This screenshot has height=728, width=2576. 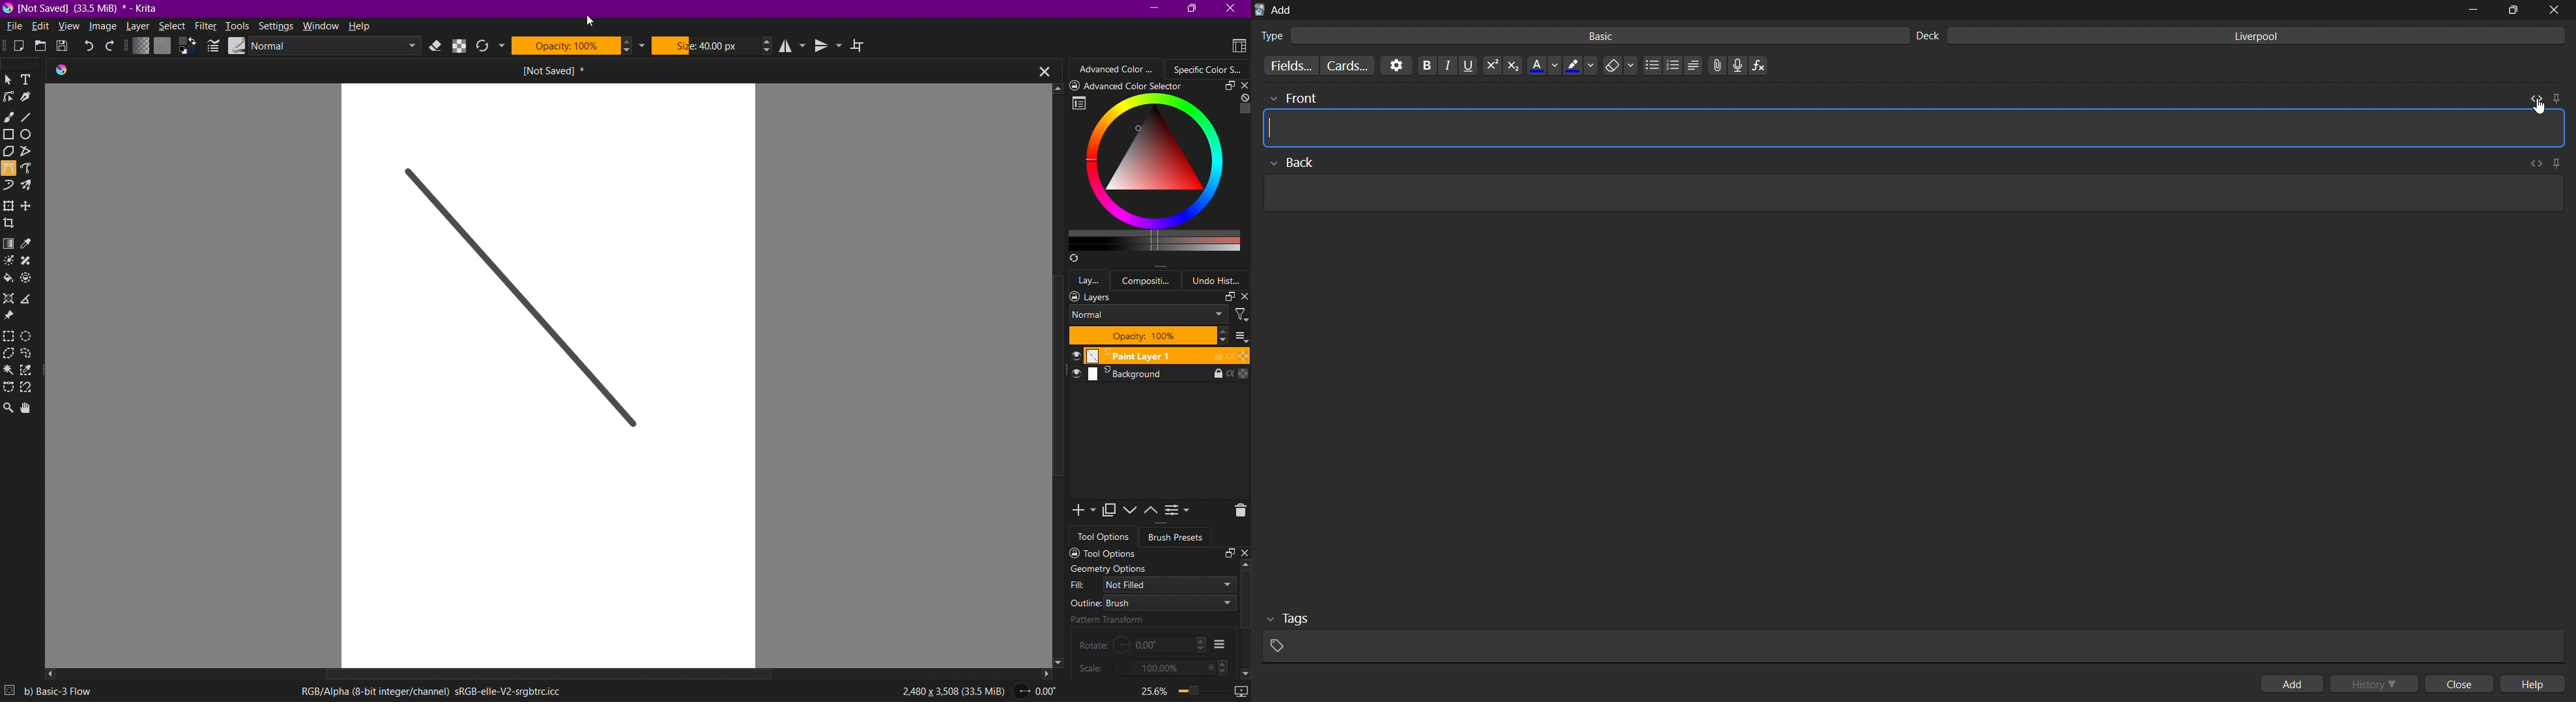 What do you see at coordinates (1243, 671) in the screenshot?
I see `down` at bounding box center [1243, 671].